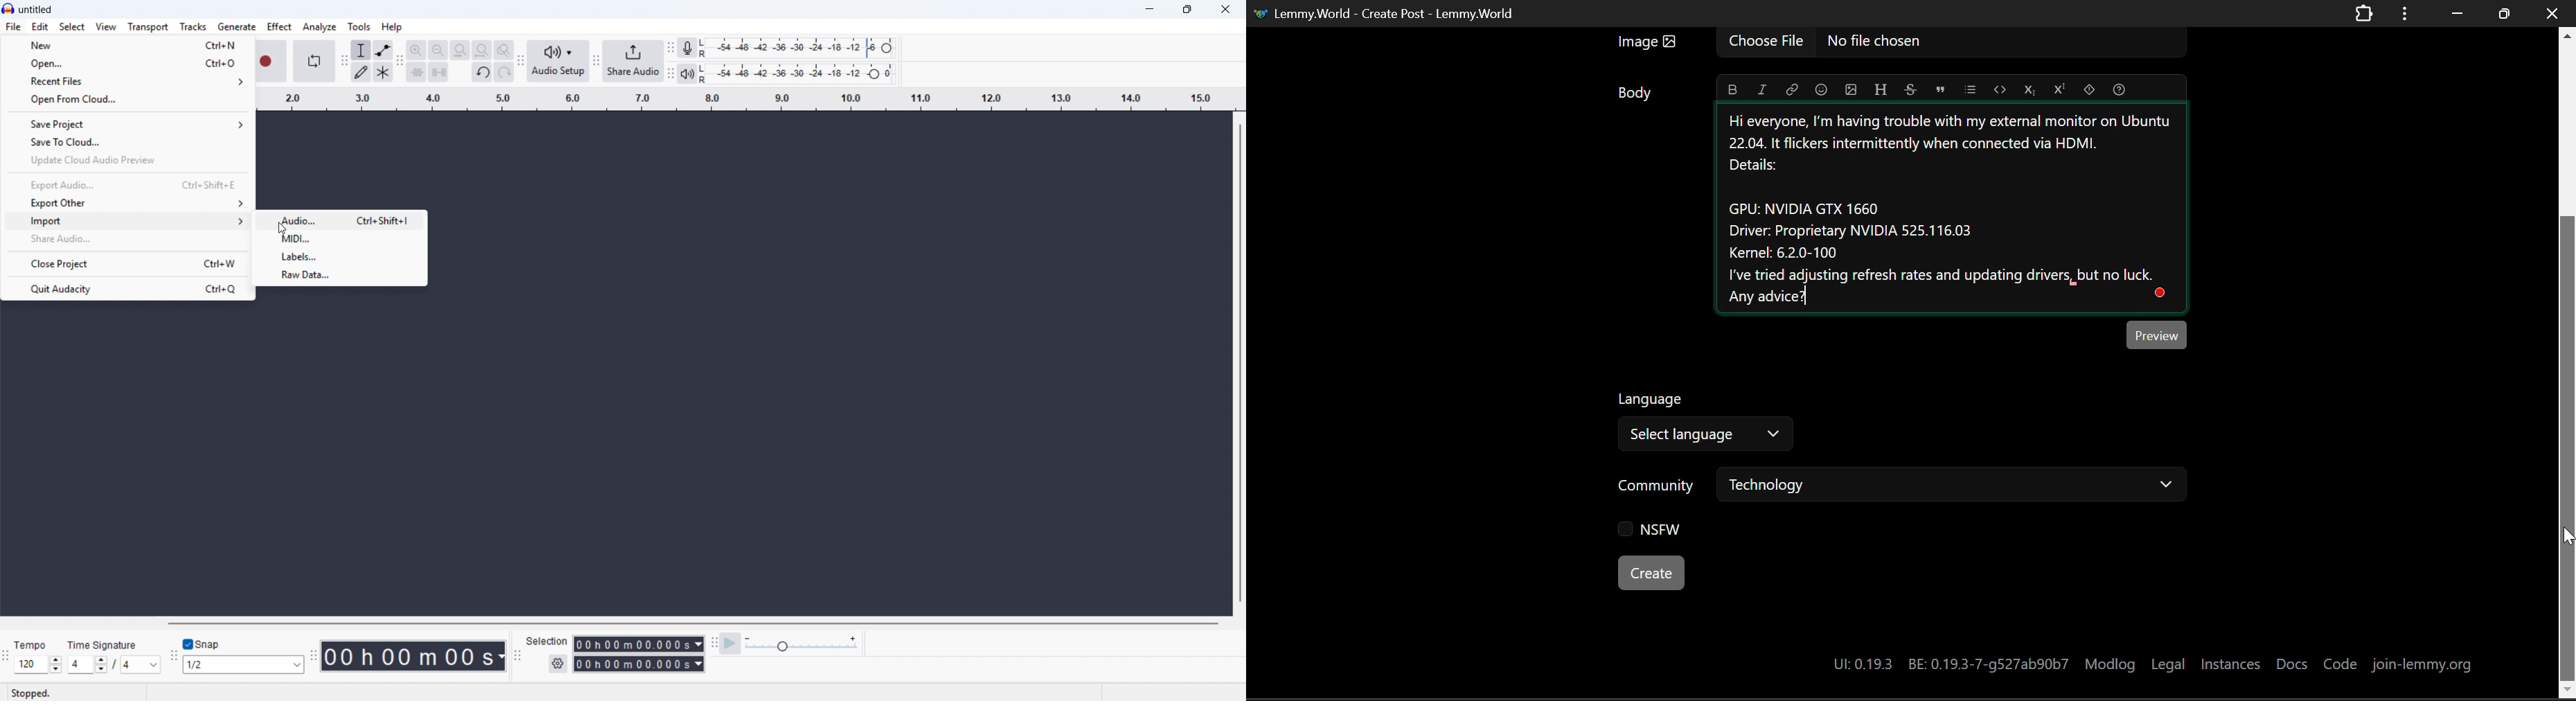  Describe the element at coordinates (687, 75) in the screenshot. I see `Playback metre ` at that location.